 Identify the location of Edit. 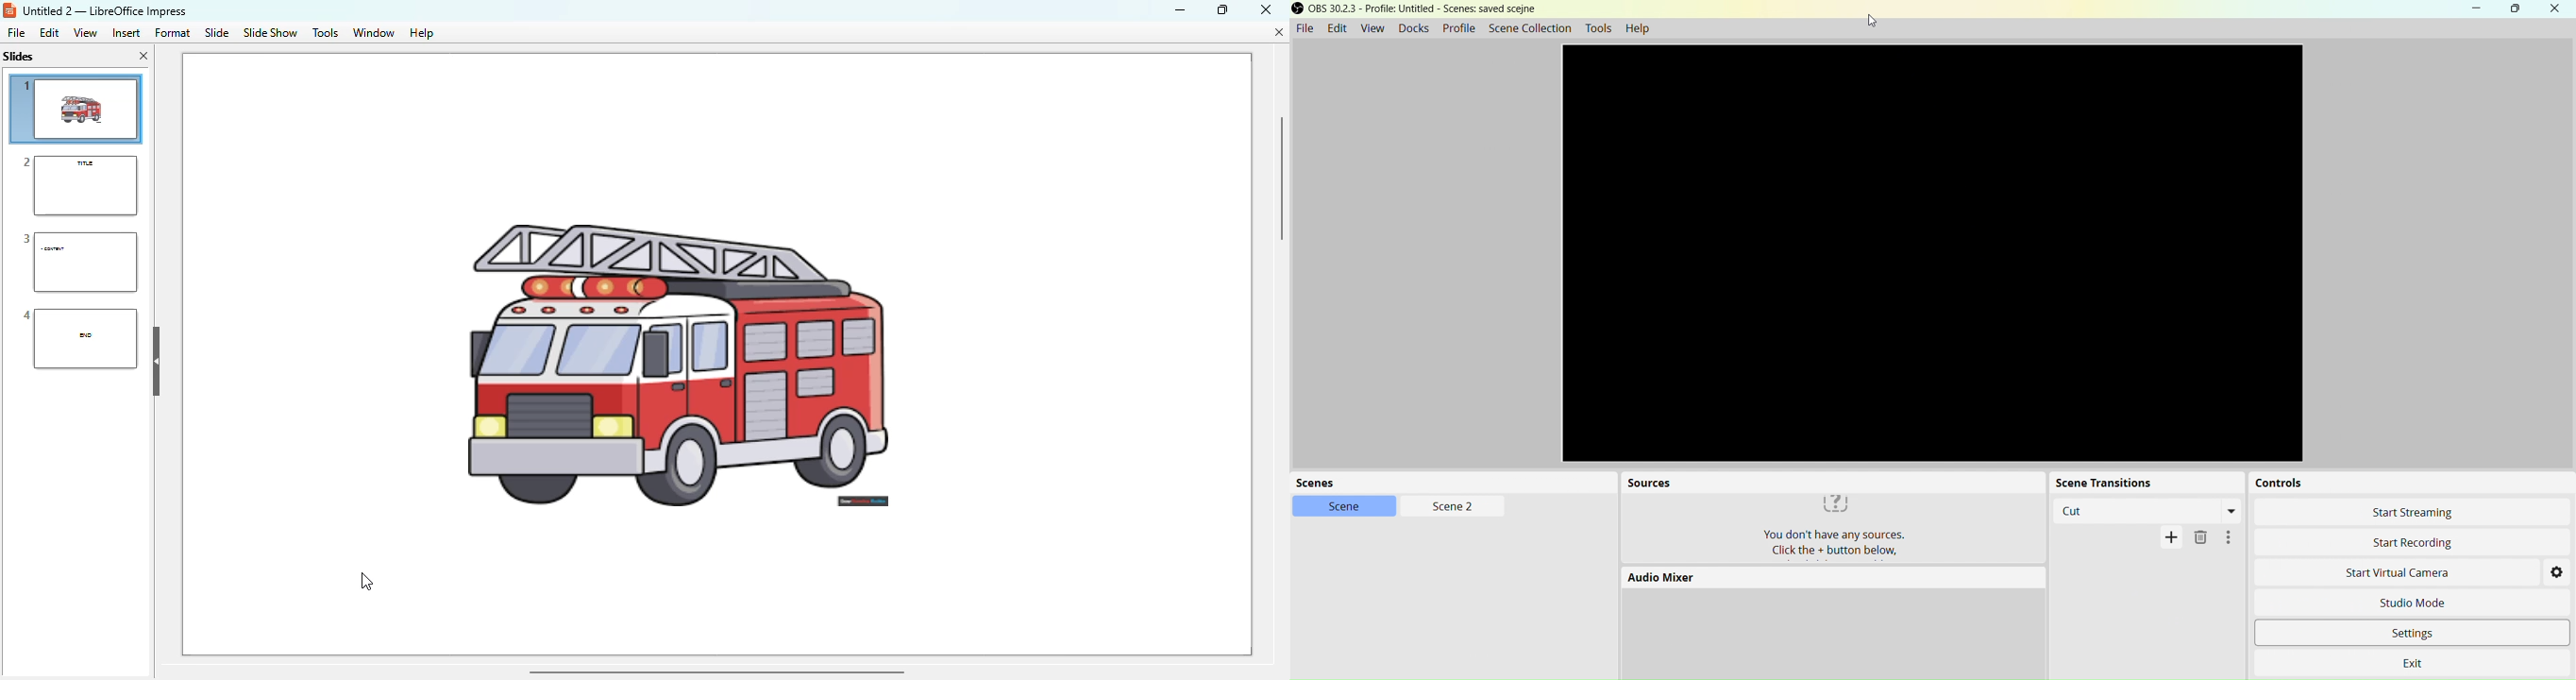
(1338, 28).